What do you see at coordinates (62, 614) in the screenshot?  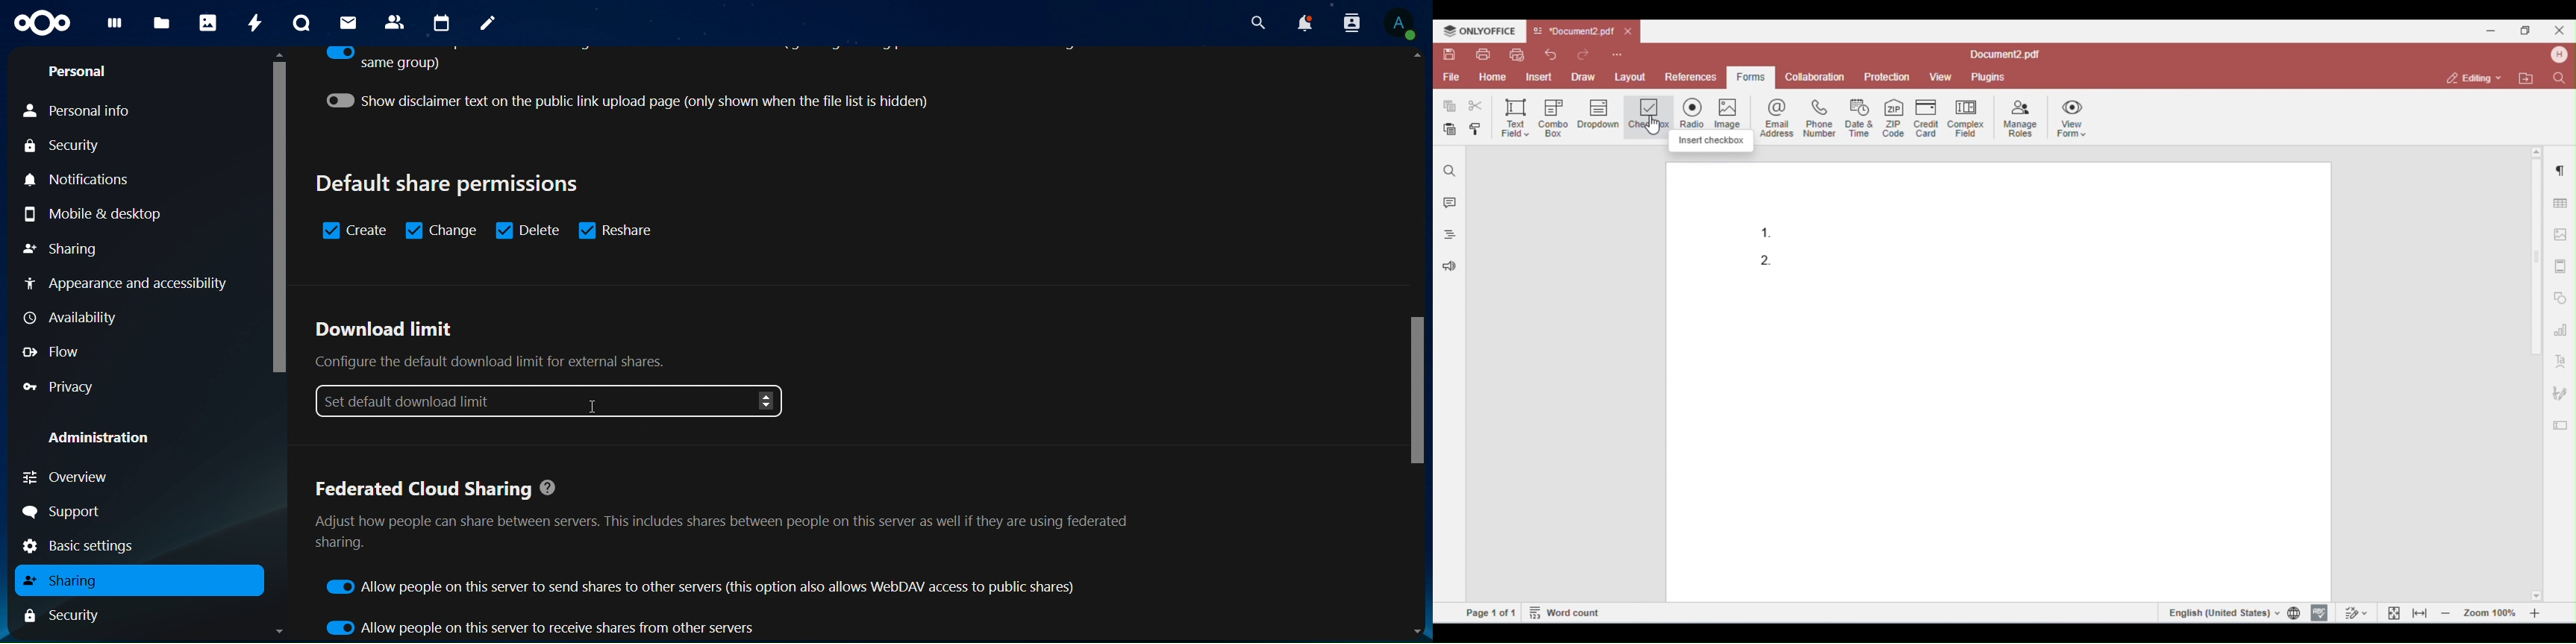 I see `security` at bounding box center [62, 614].